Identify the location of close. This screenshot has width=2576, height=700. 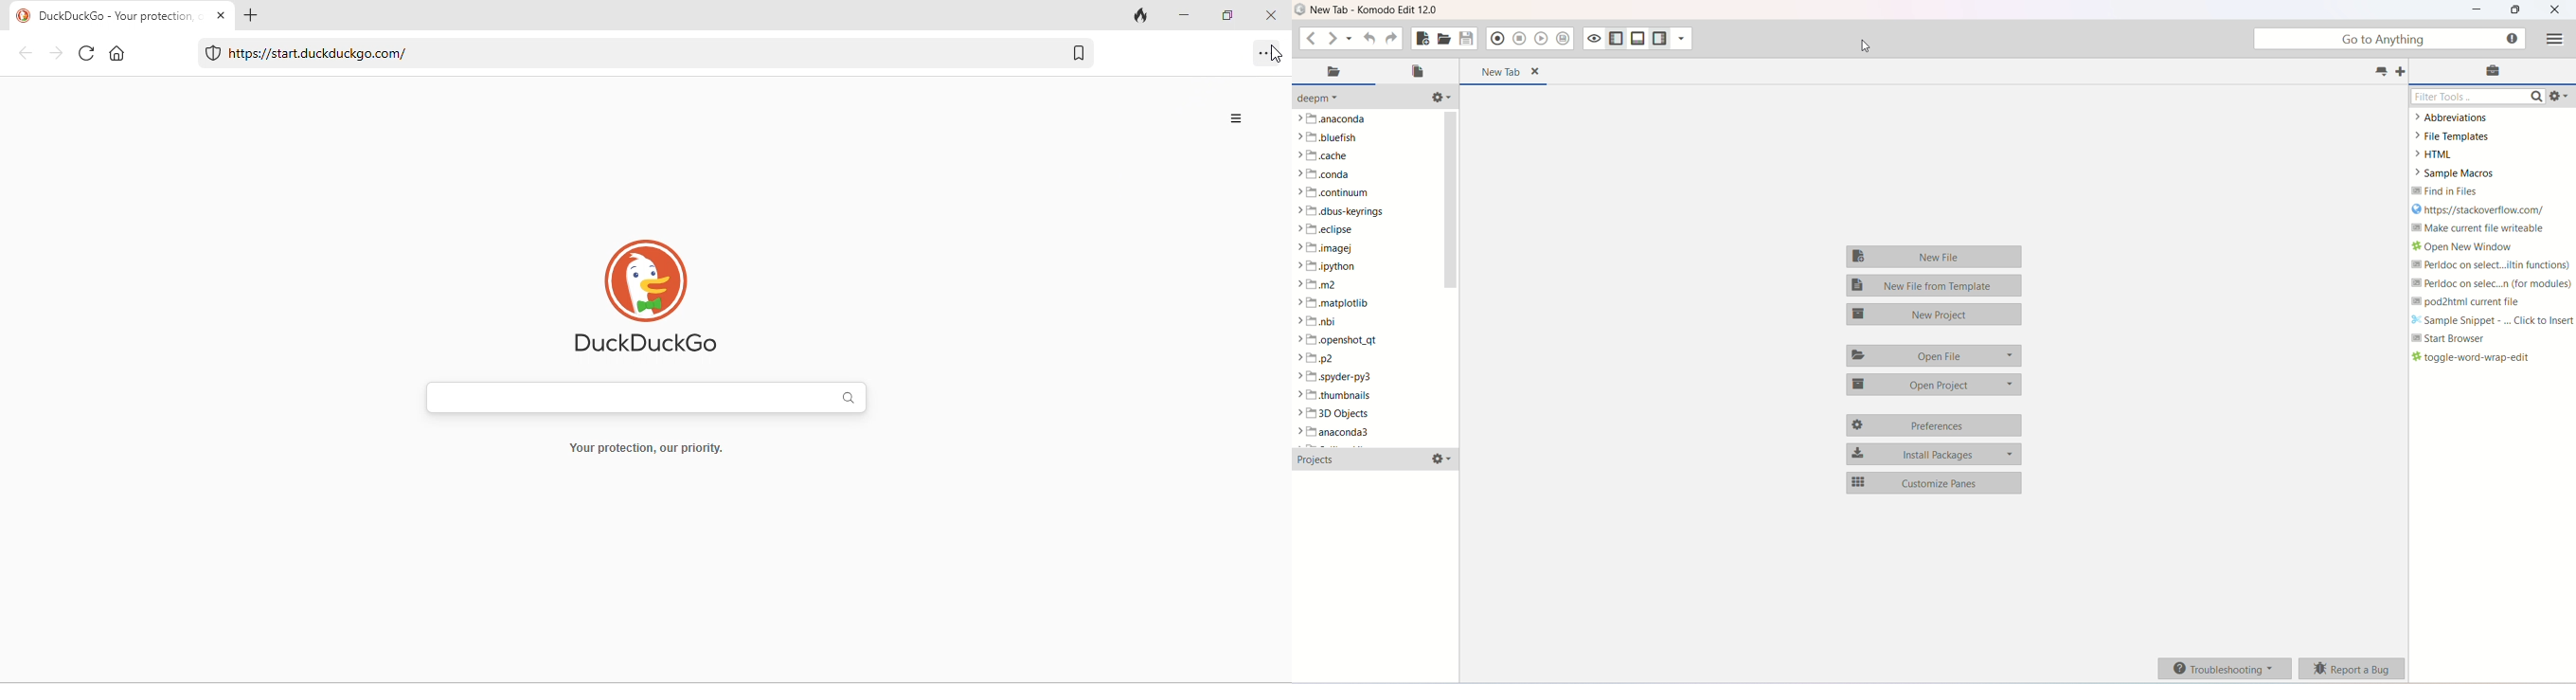
(223, 17).